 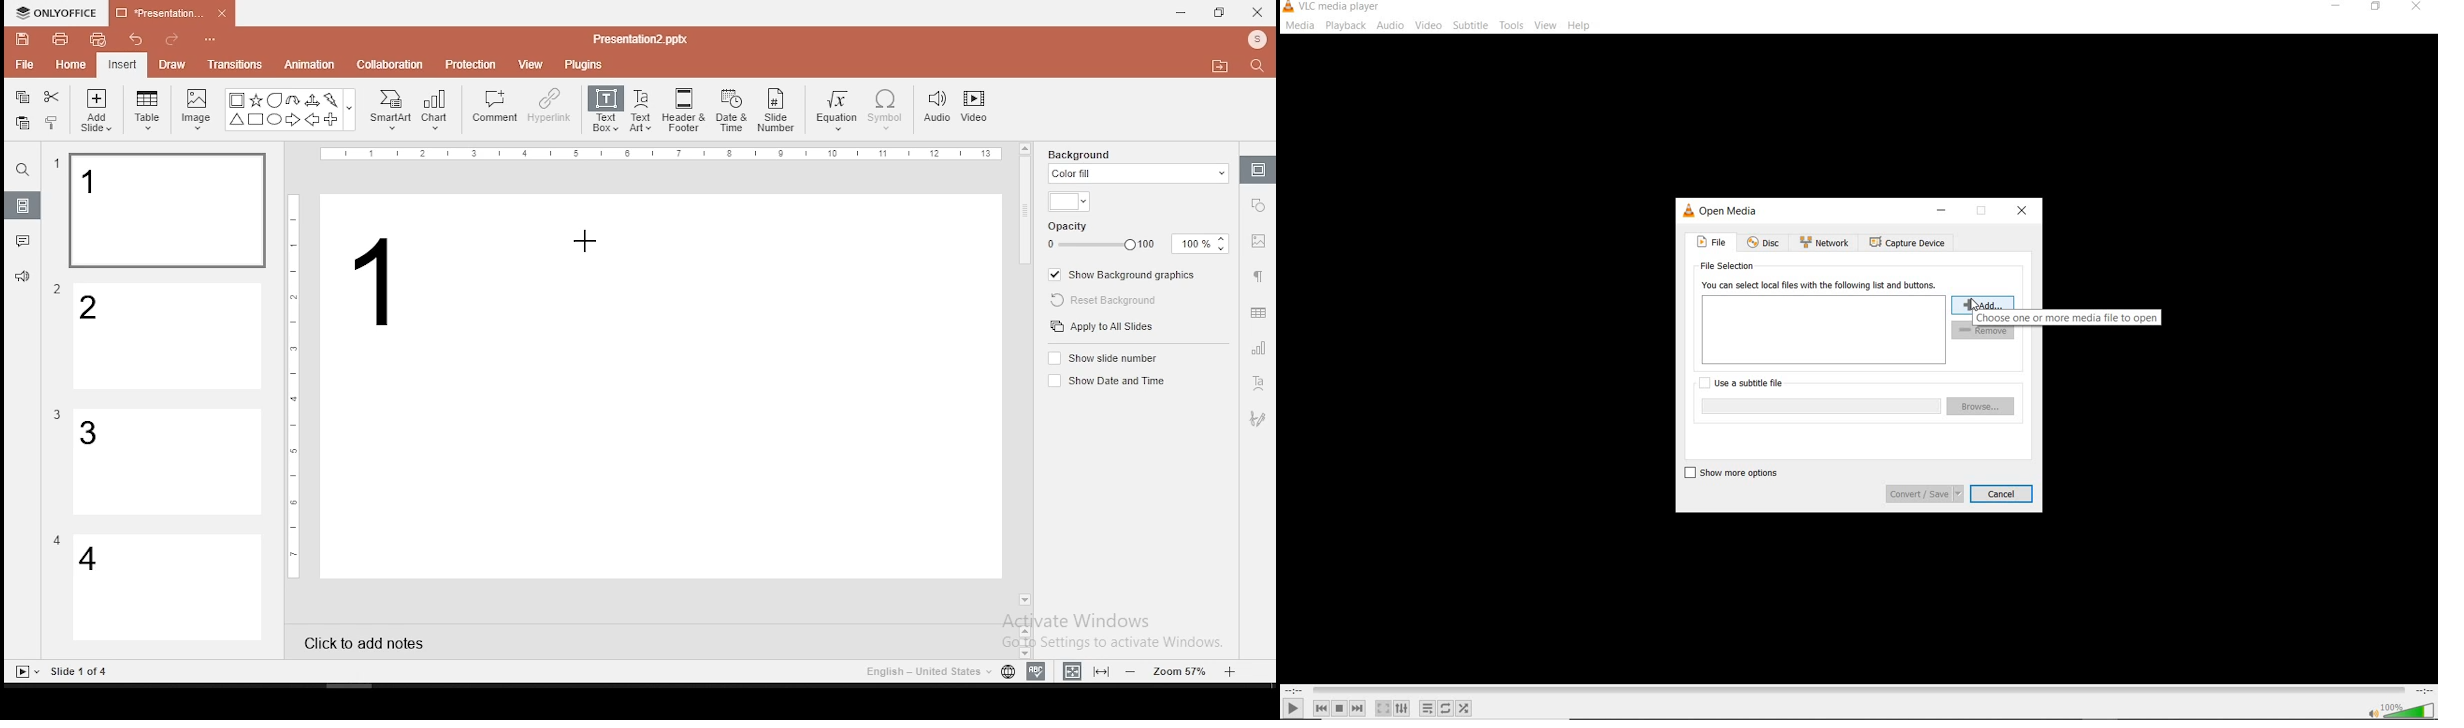 I want to click on slide 4, so click(x=168, y=589).